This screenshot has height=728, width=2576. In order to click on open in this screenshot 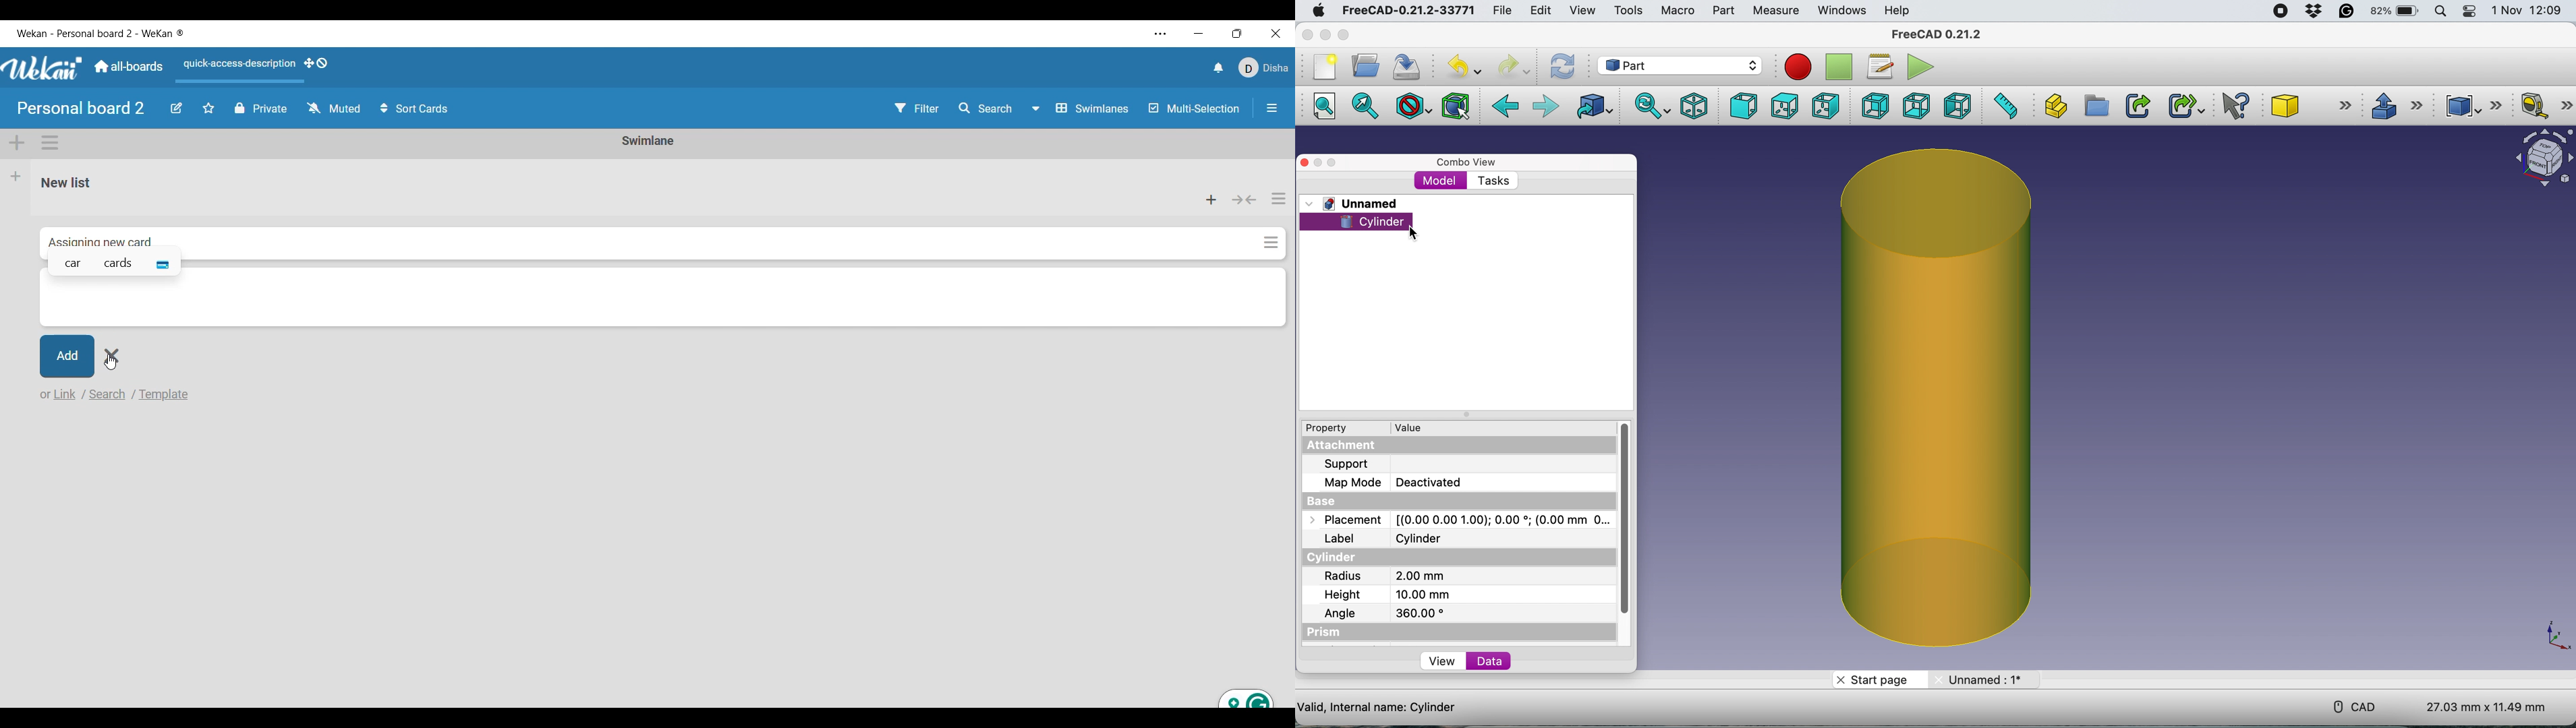, I will do `click(1365, 68)`.